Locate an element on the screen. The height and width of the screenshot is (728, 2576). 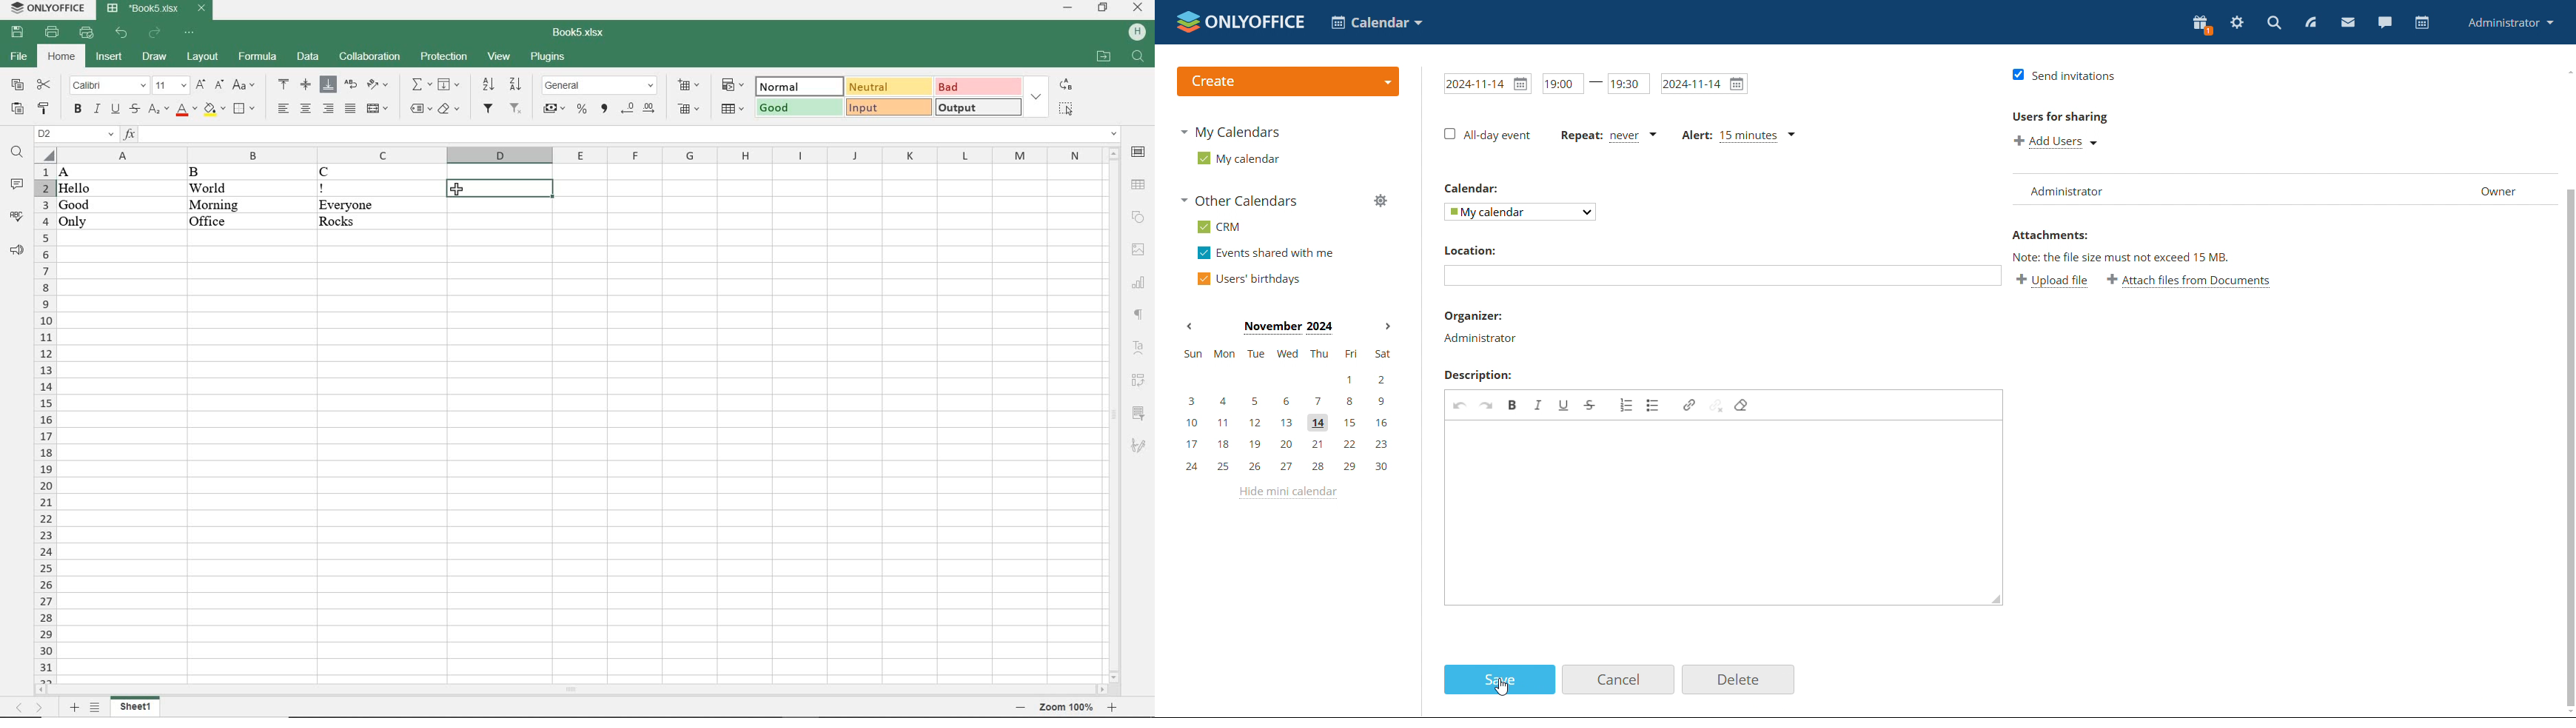
decrement font size is located at coordinates (219, 87).